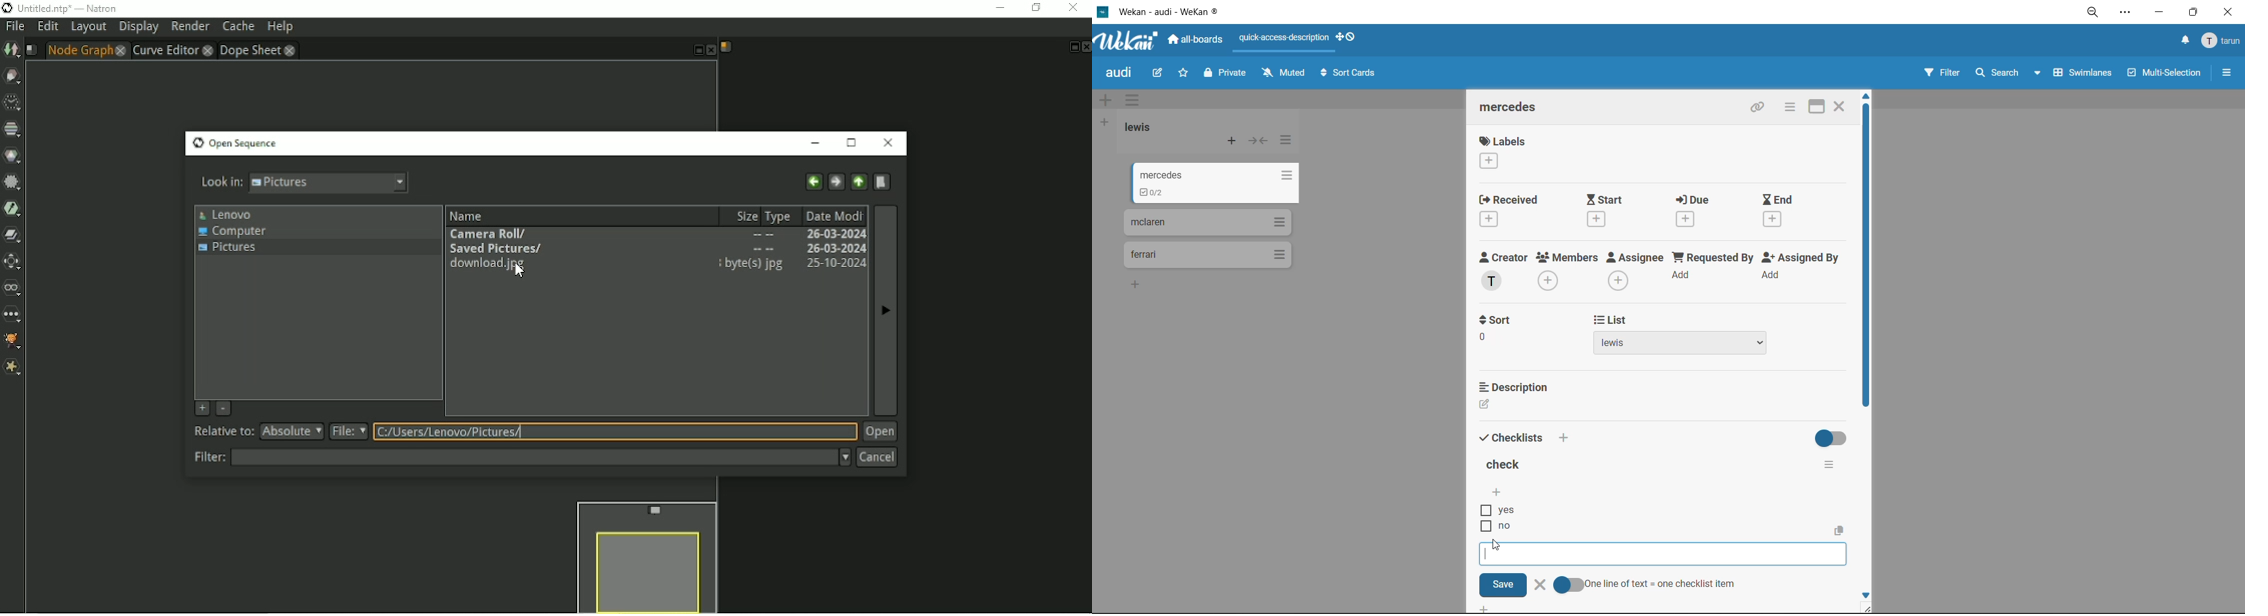 Image resolution: width=2268 pixels, height=616 pixels. I want to click on assignee, so click(1635, 259).